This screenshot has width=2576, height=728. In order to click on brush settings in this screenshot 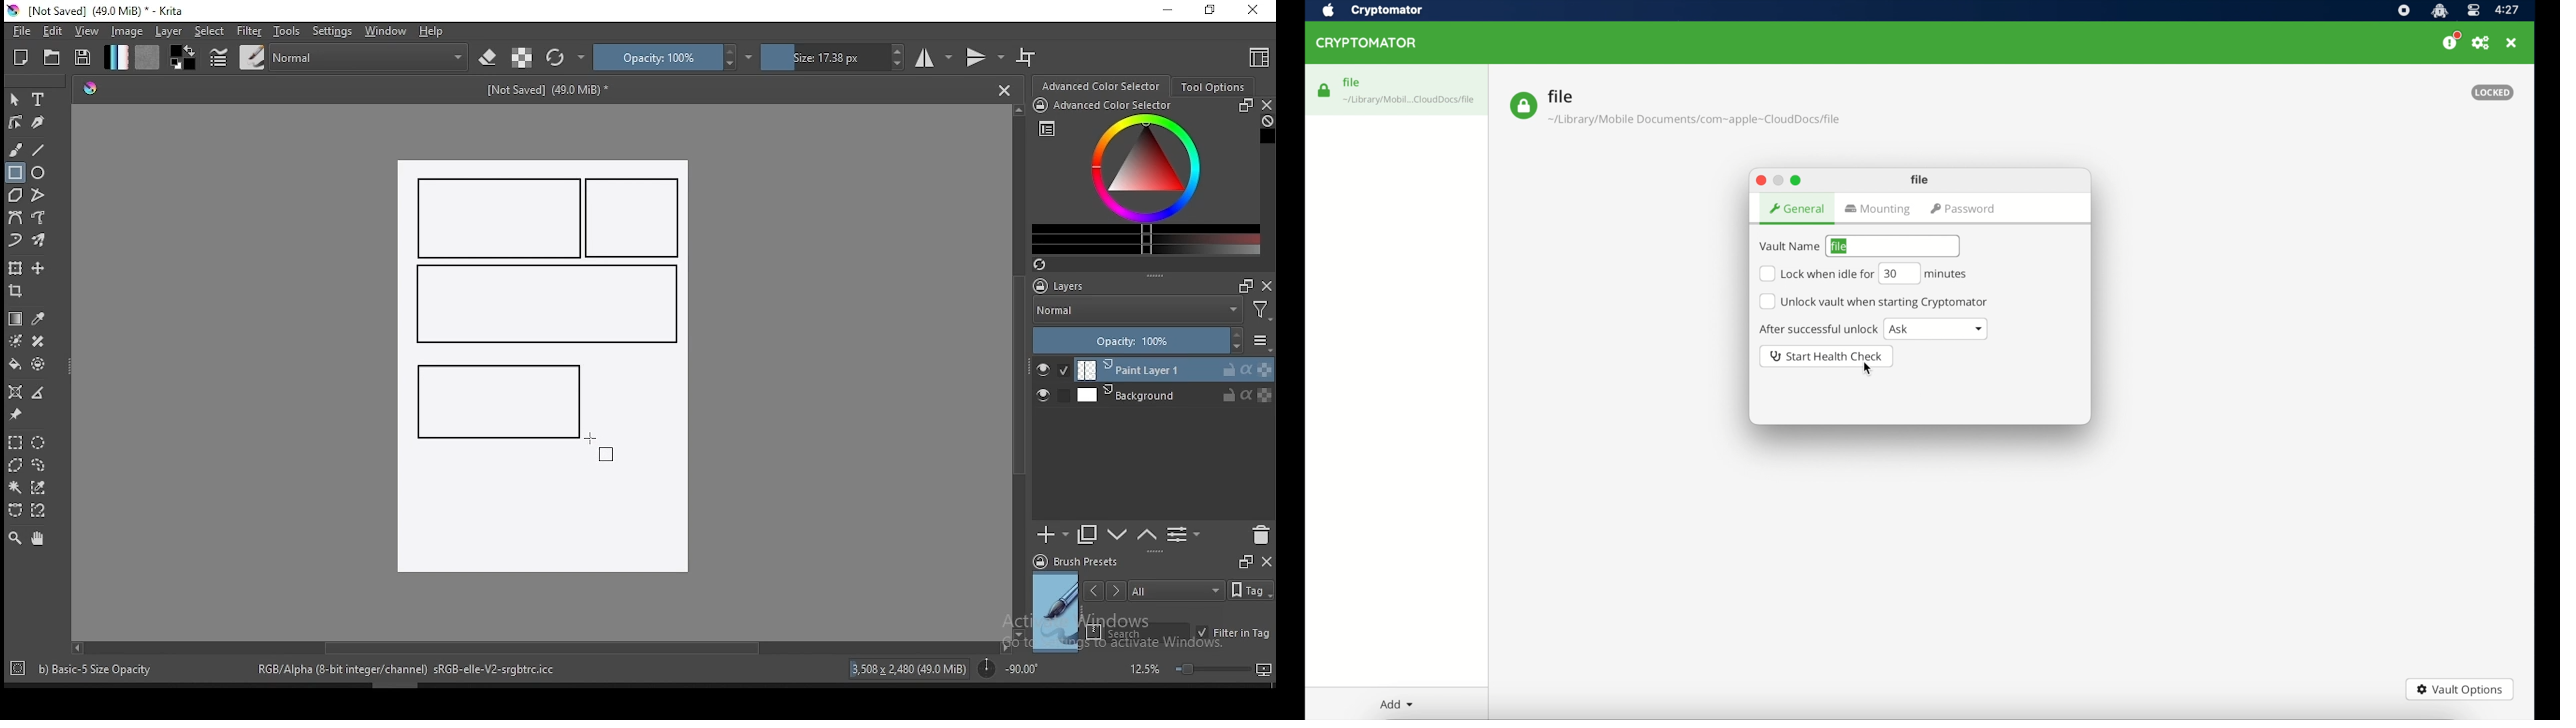, I will do `click(217, 57)`.